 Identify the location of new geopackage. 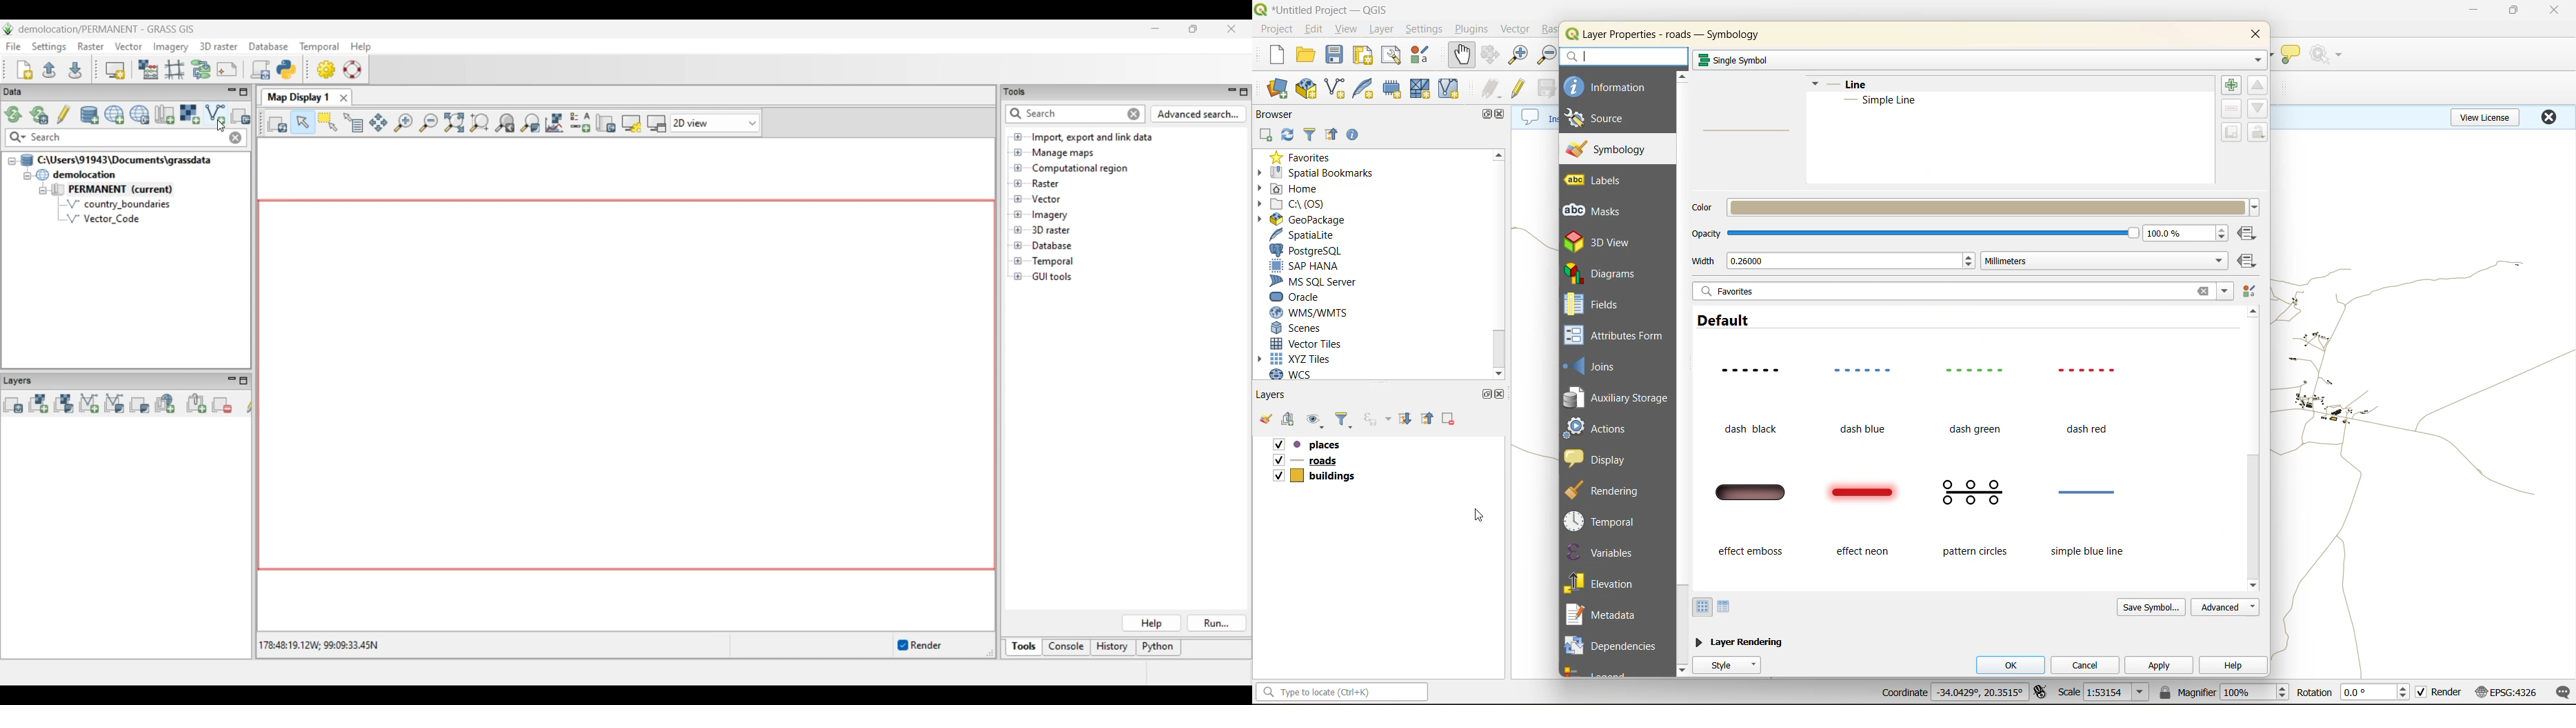
(1307, 88).